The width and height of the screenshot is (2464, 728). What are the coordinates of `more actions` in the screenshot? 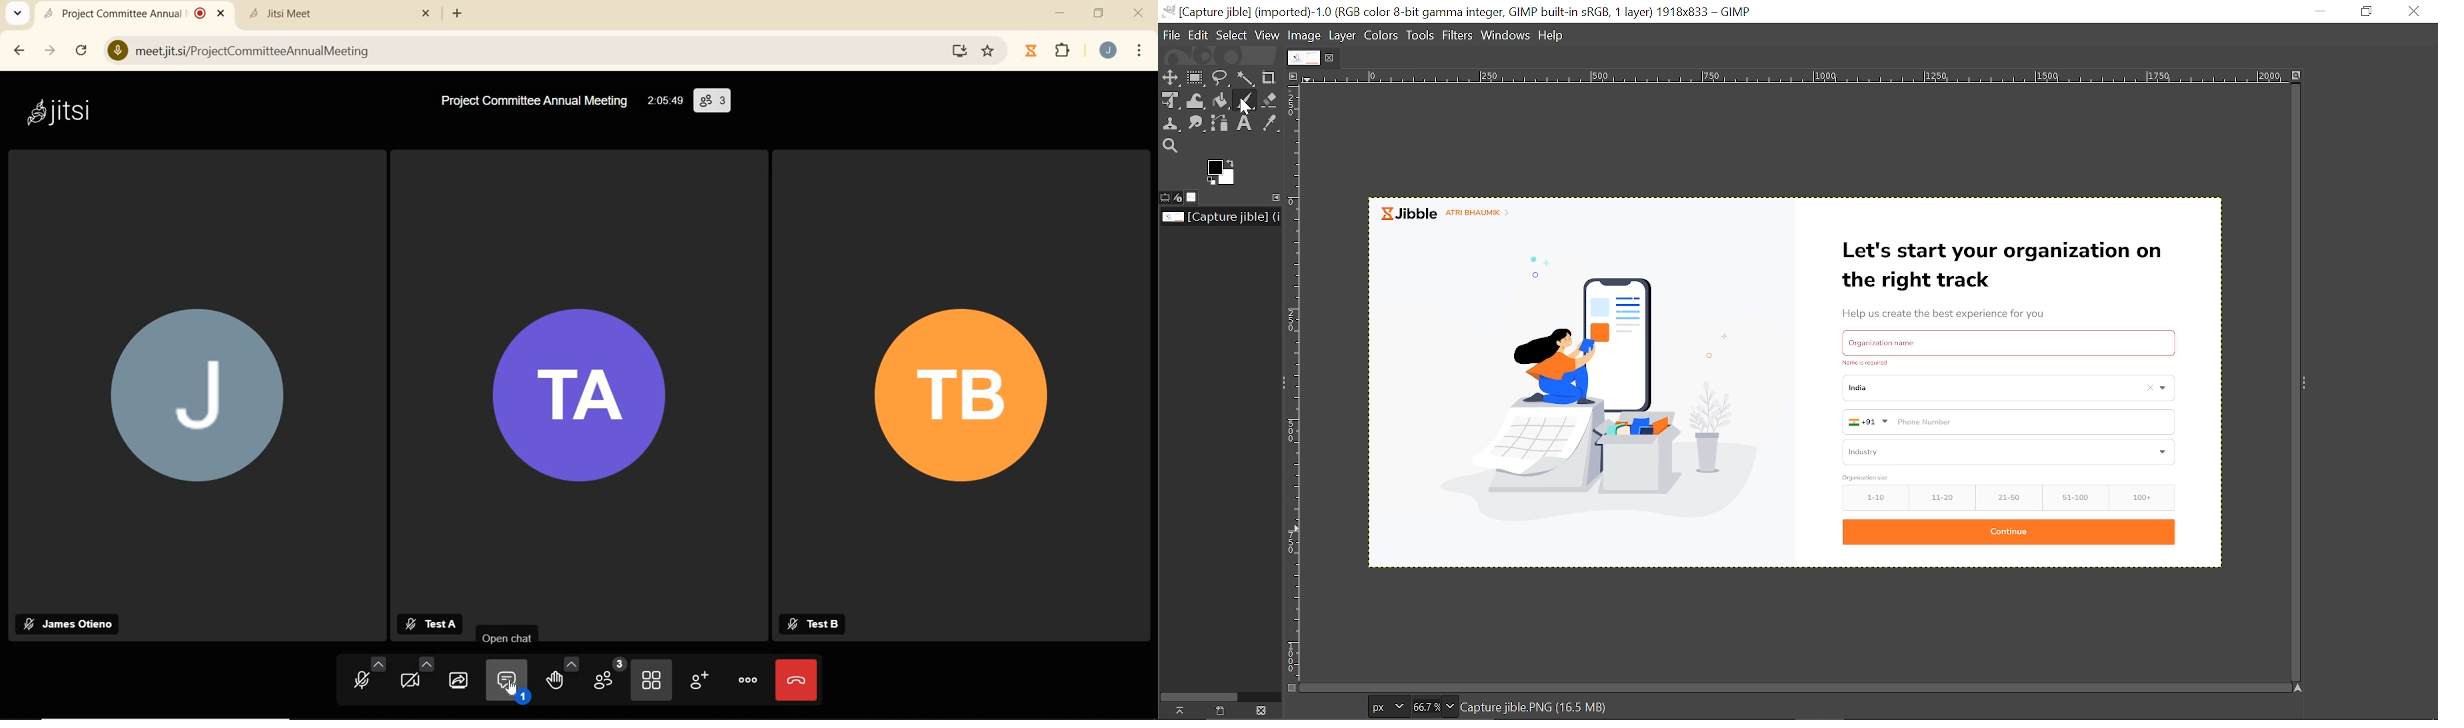 It's located at (746, 681).